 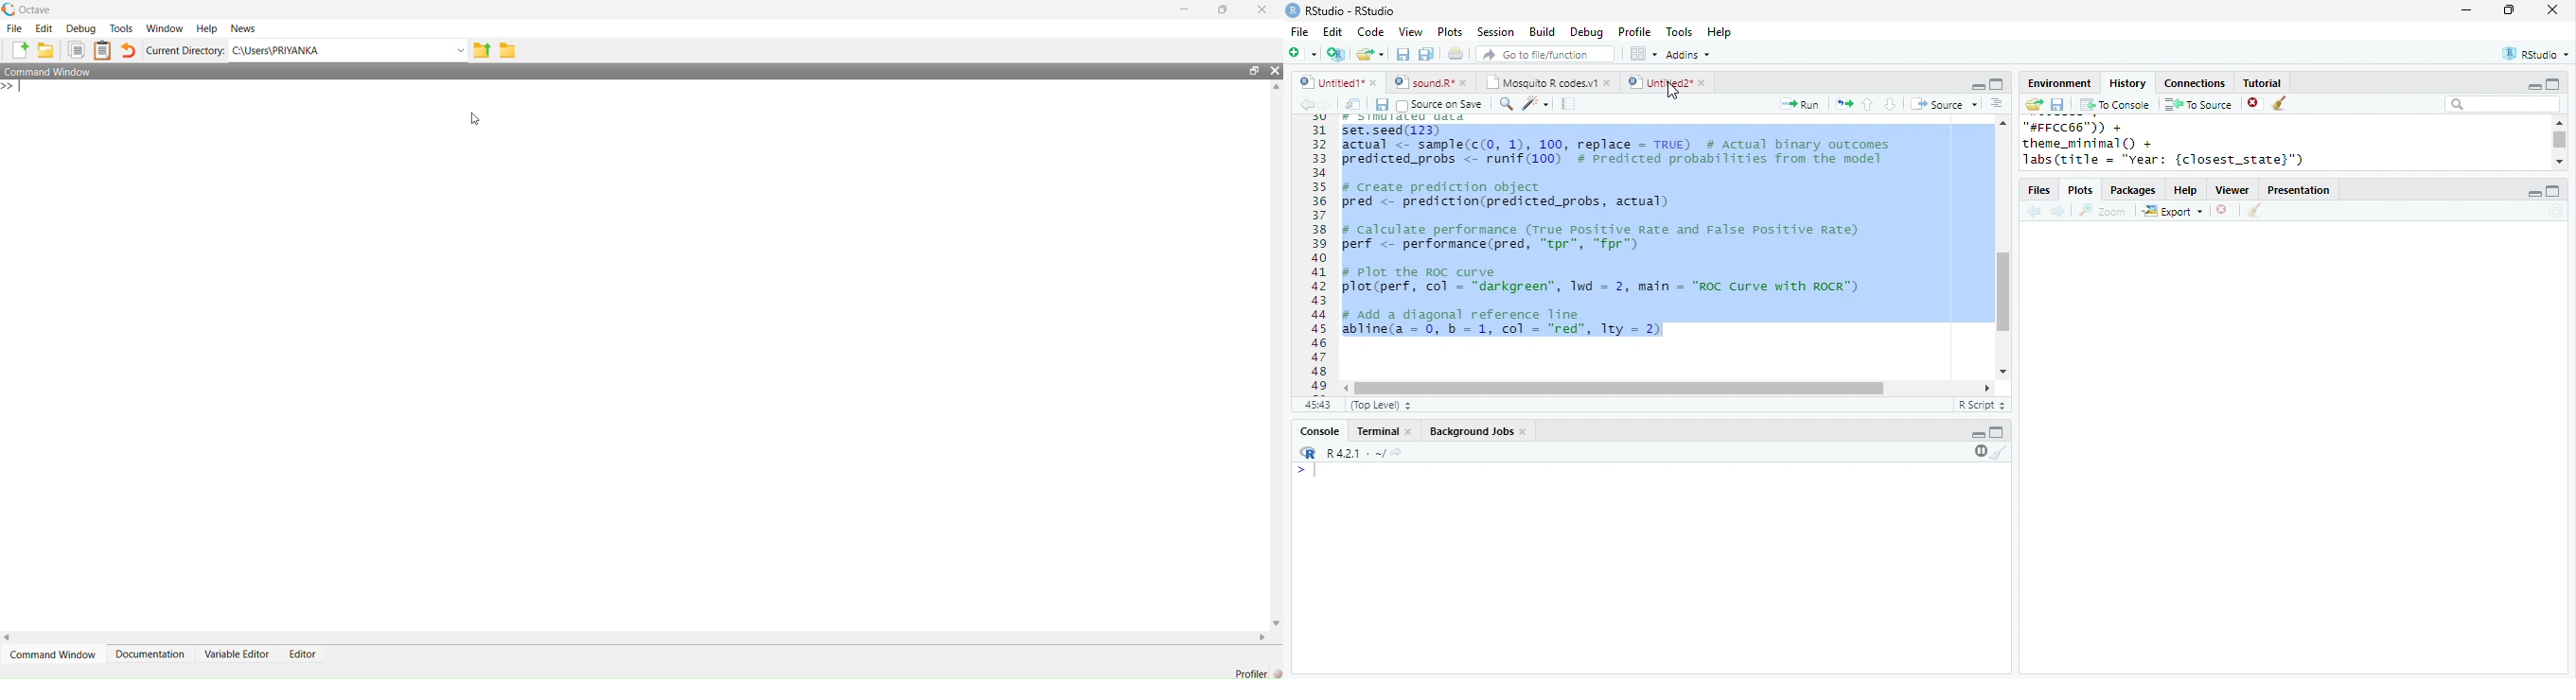 I want to click on backward, so click(x=1306, y=104).